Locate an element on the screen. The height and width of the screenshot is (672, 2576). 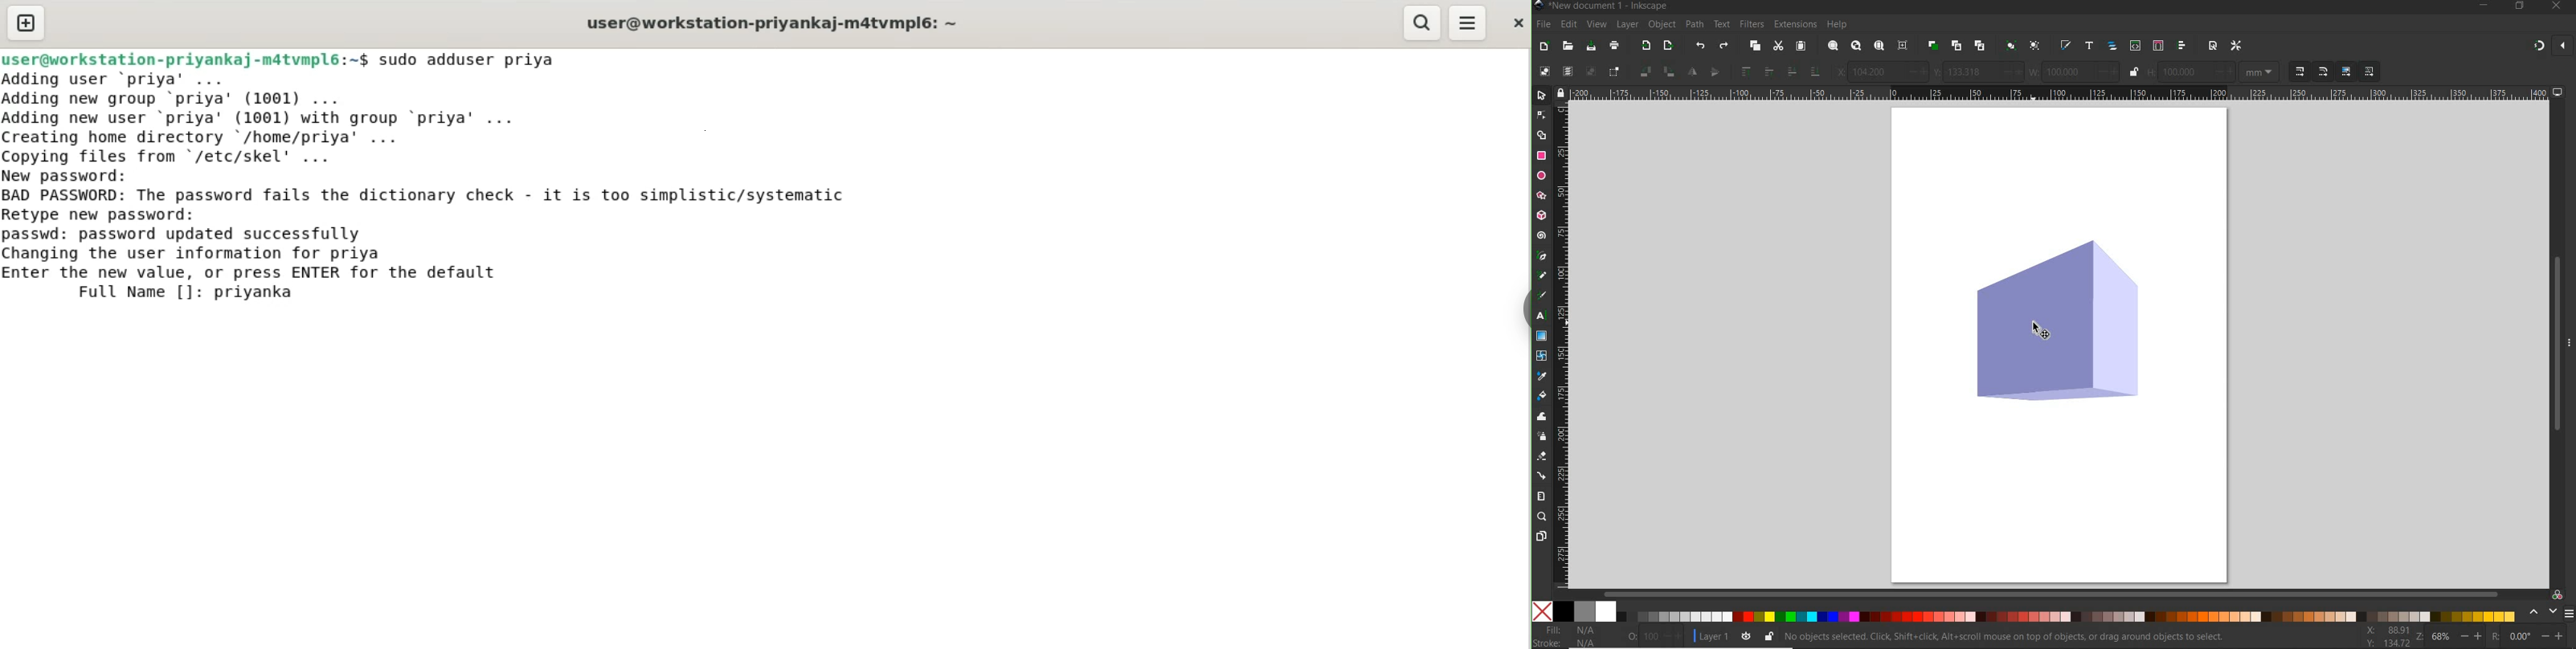
OPACITY is located at coordinates (1630, 635).